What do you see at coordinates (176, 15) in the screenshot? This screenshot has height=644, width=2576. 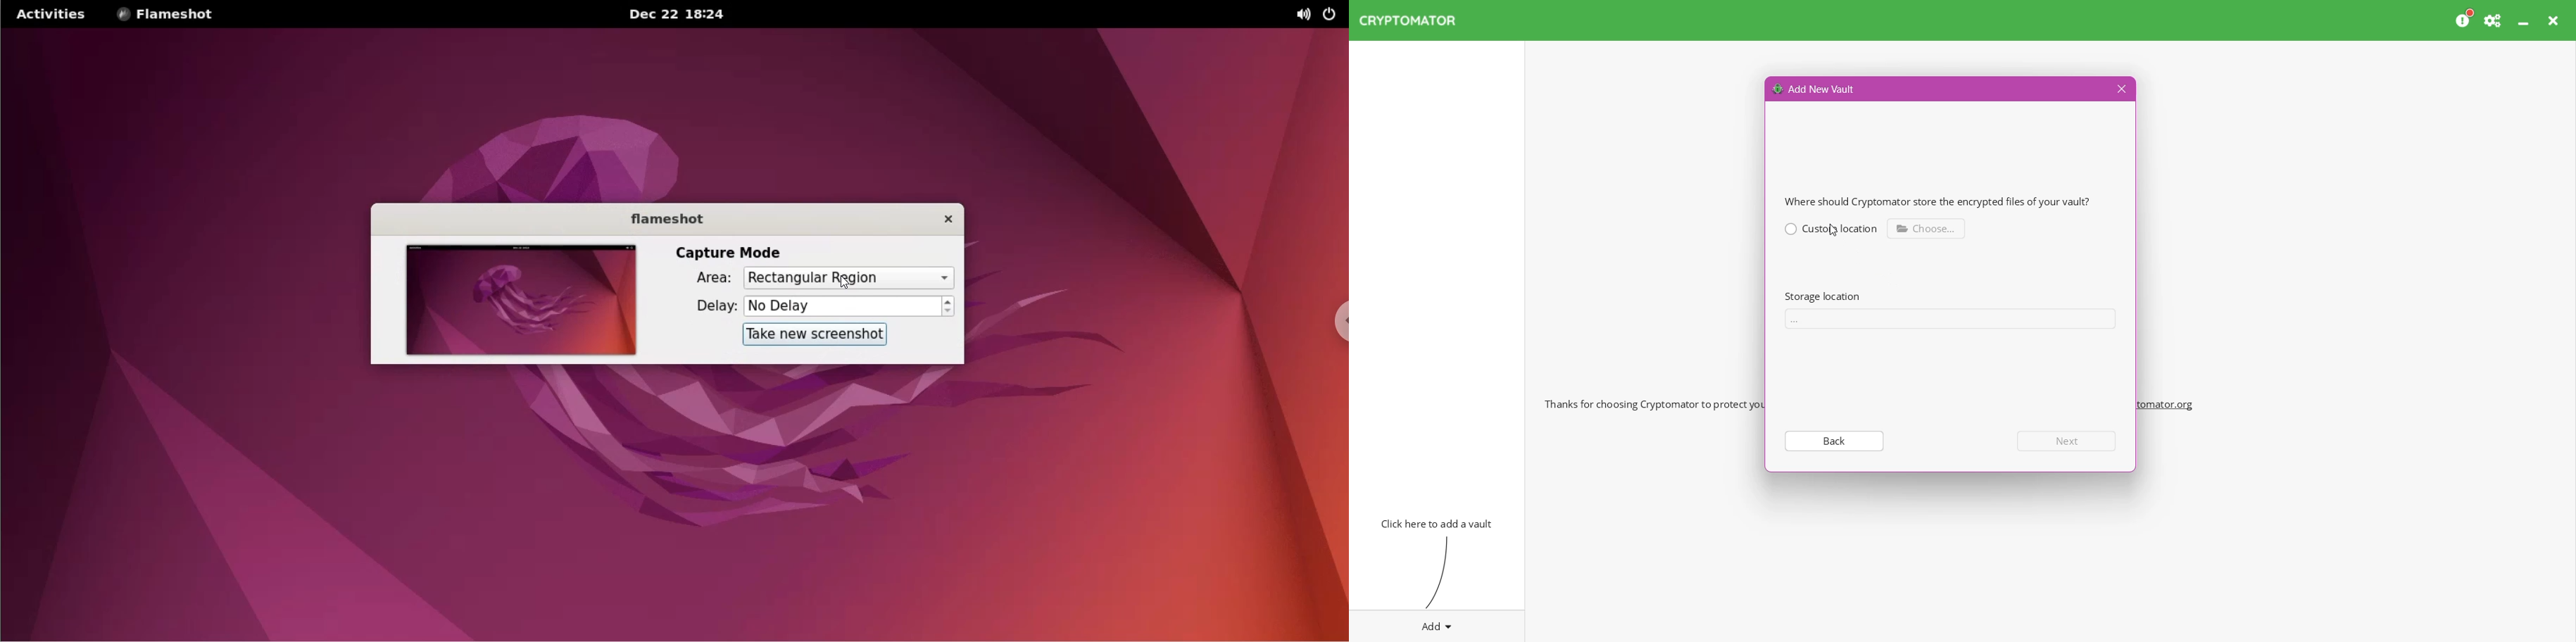 I see `flameshot menus` at bounding box center [176, 15].